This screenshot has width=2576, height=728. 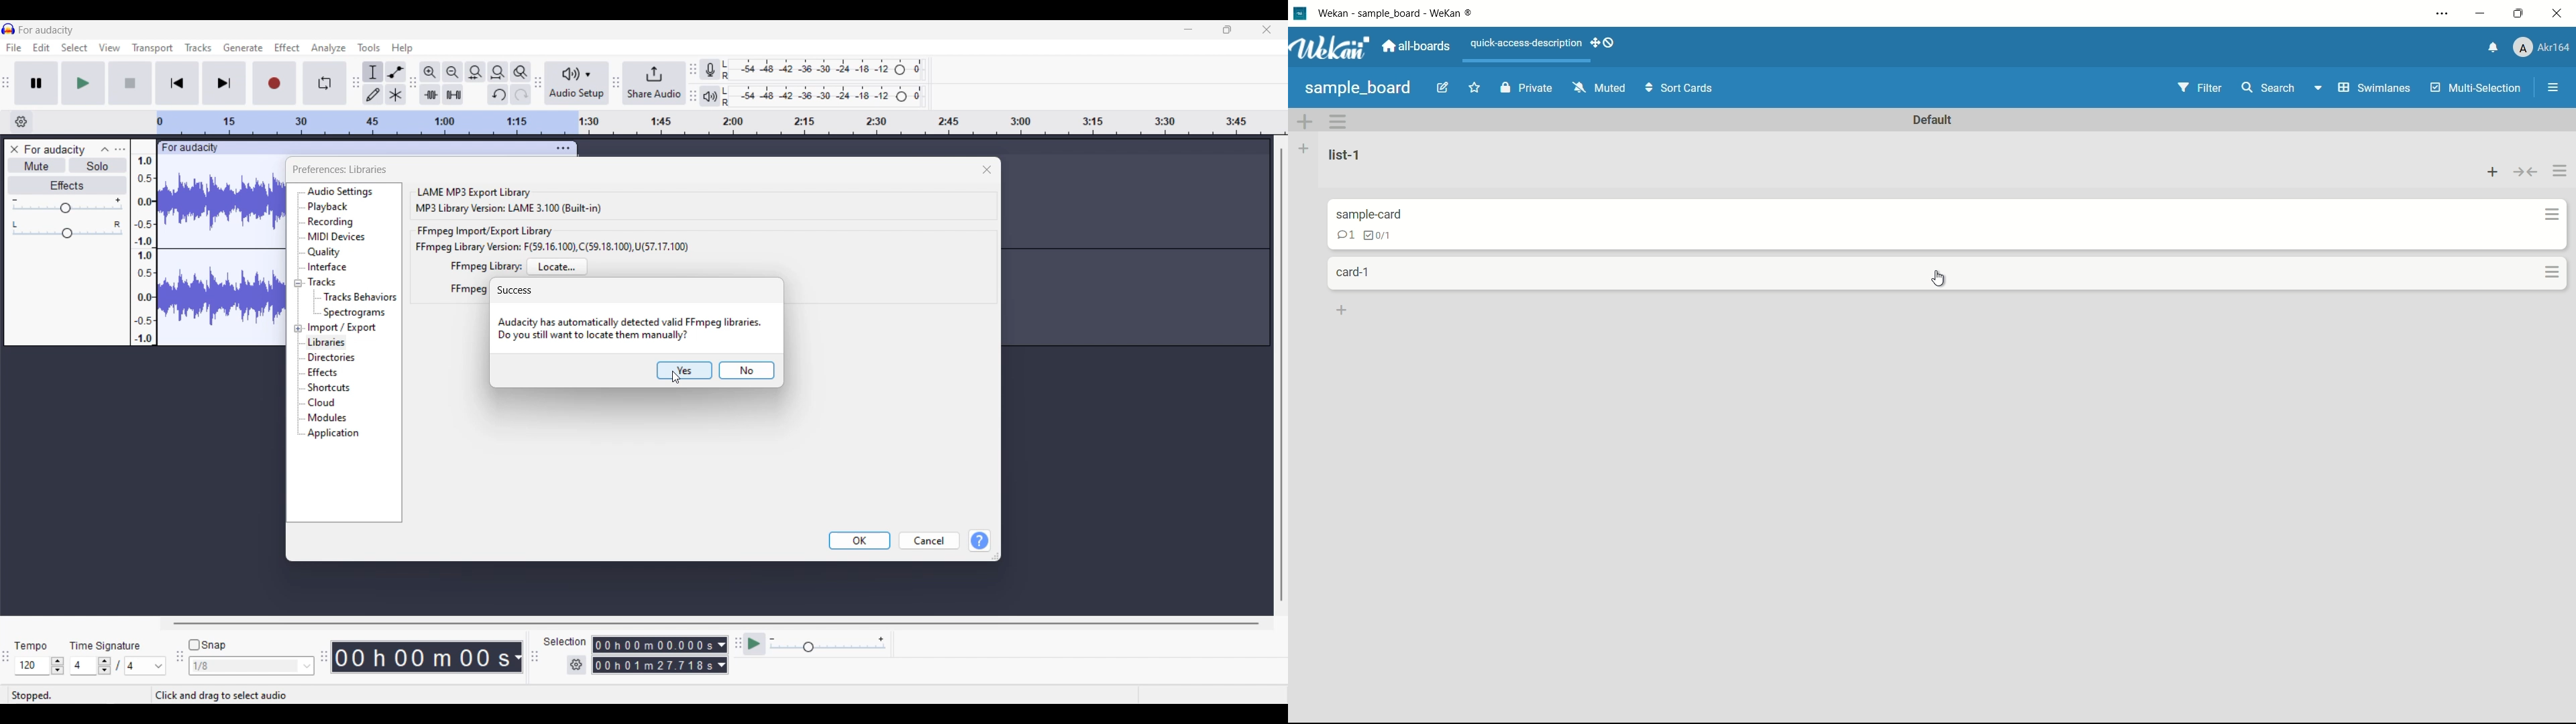 What do you see at coordinates (1599, 88) in the screenshot?
I see `muted` at bounding box center [1599, 88].